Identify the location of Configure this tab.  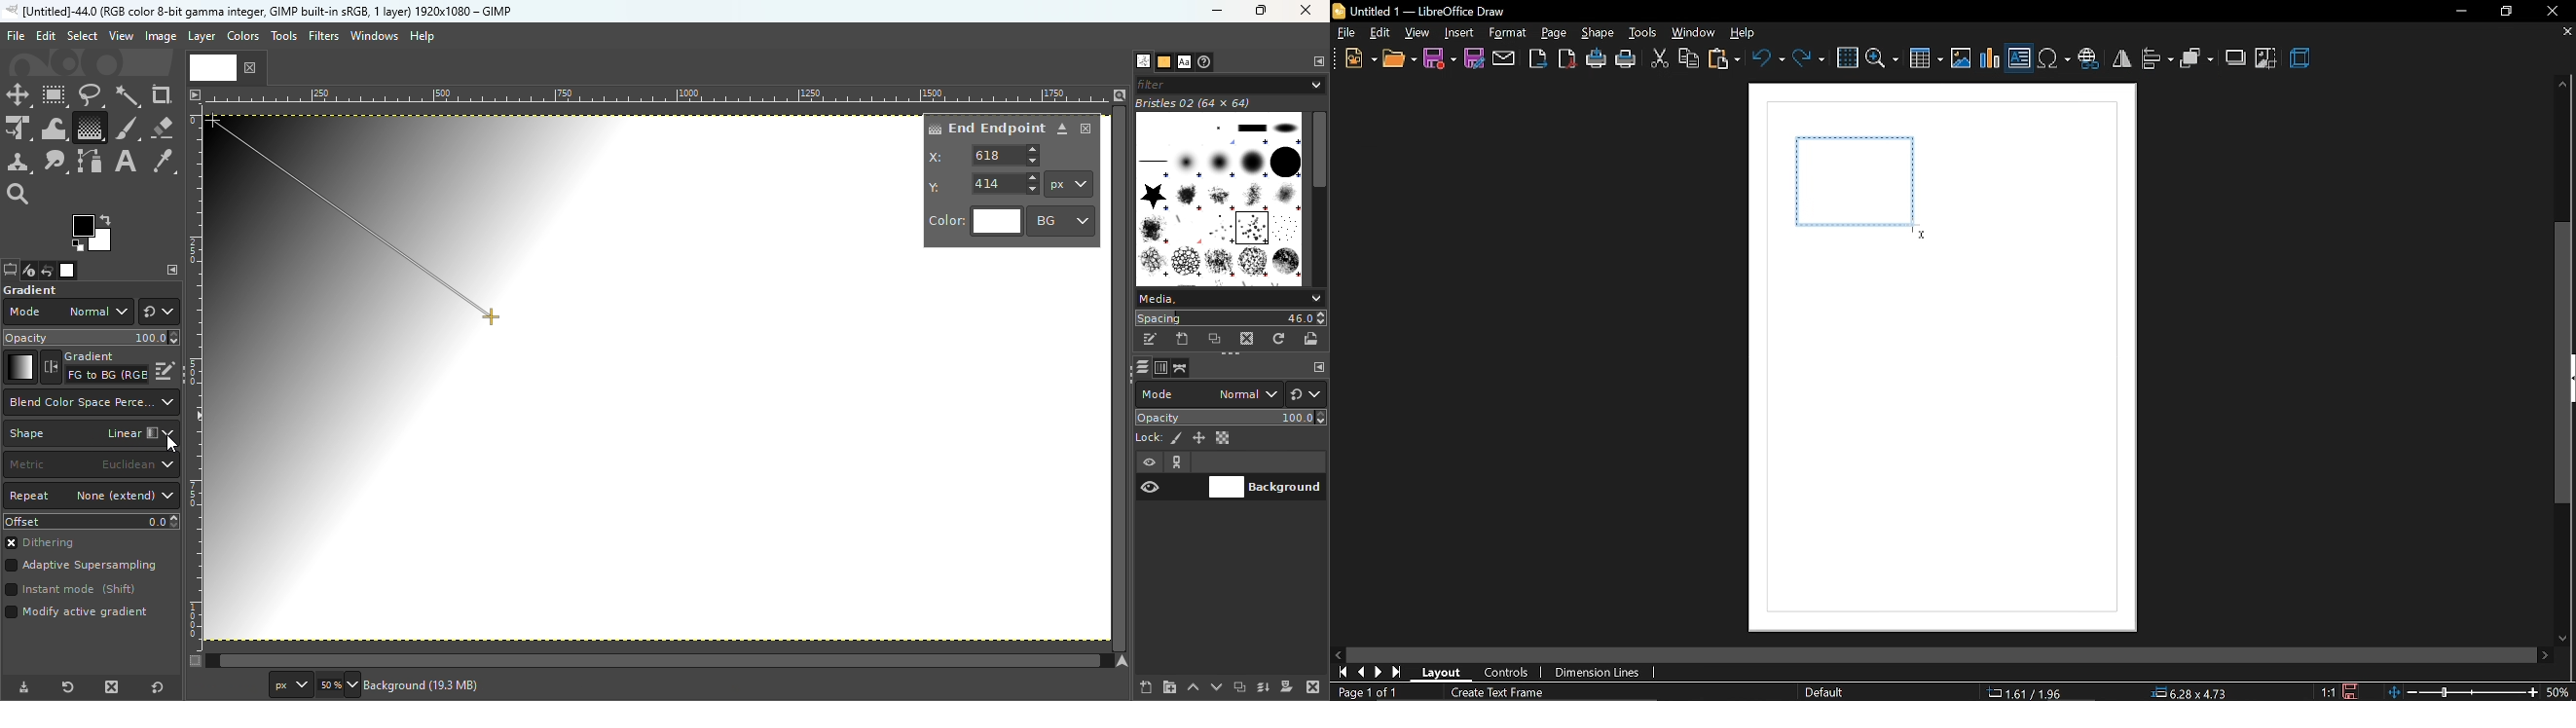
(1317, 368).